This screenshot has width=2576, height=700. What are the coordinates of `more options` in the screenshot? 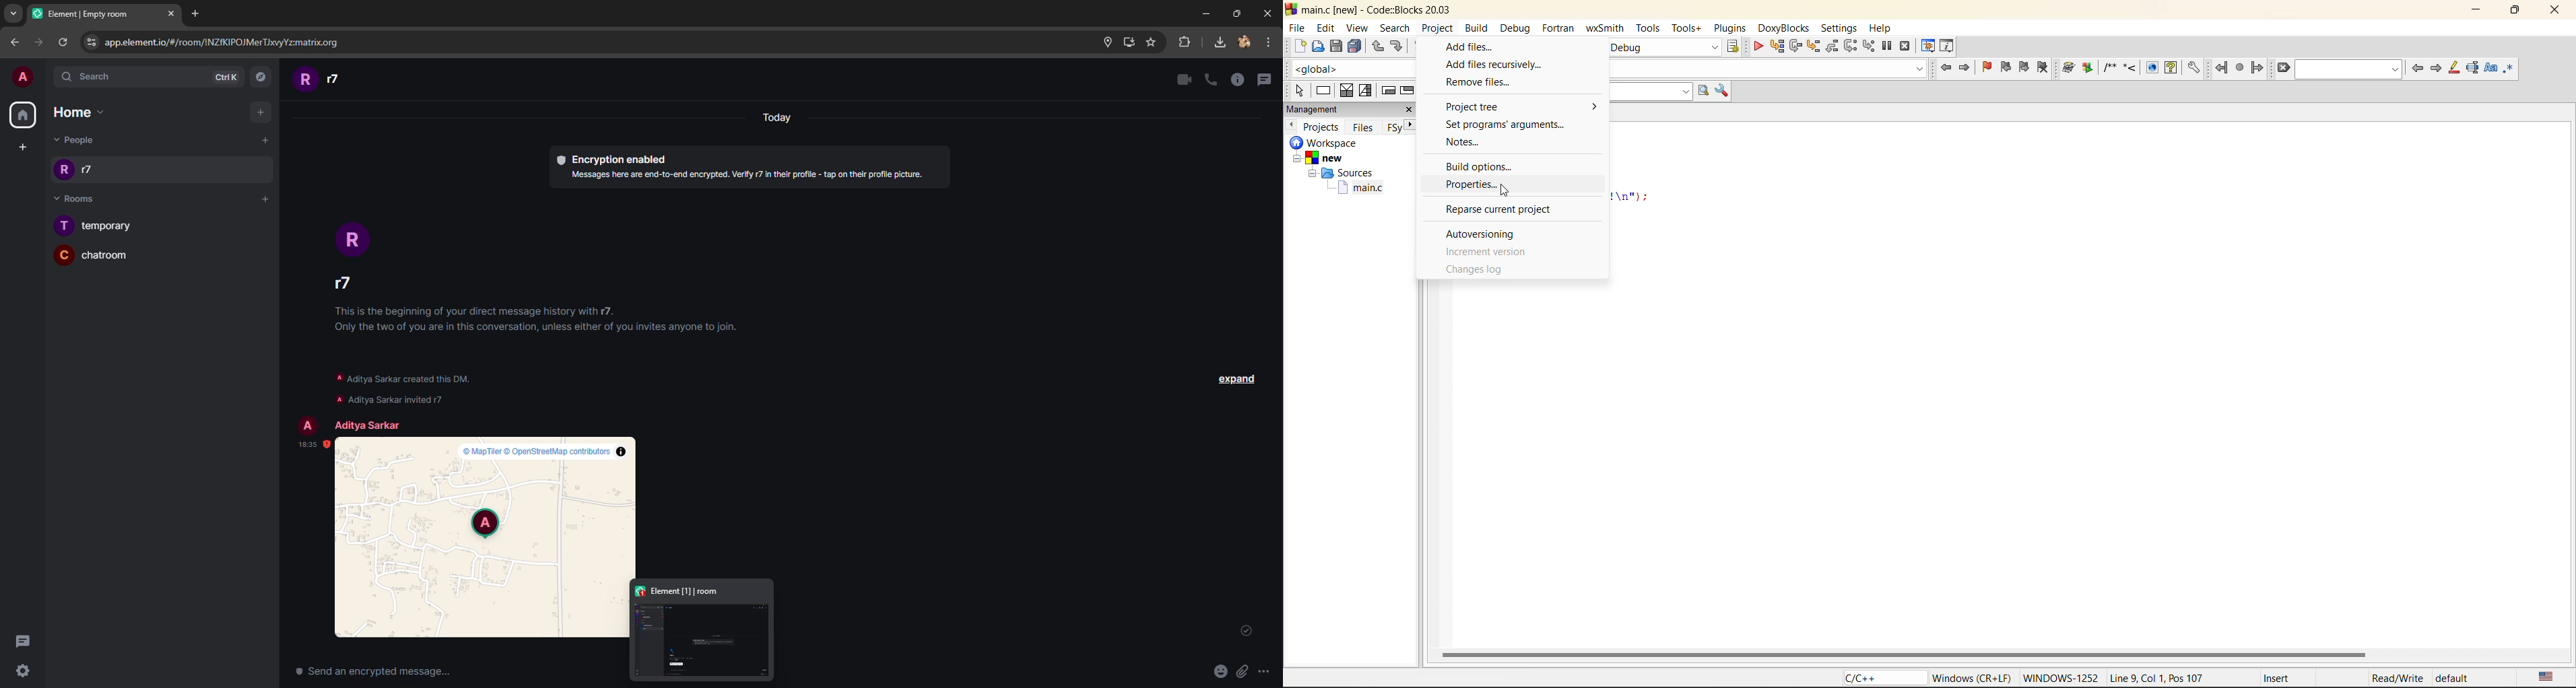 It's located at (1269, 45).